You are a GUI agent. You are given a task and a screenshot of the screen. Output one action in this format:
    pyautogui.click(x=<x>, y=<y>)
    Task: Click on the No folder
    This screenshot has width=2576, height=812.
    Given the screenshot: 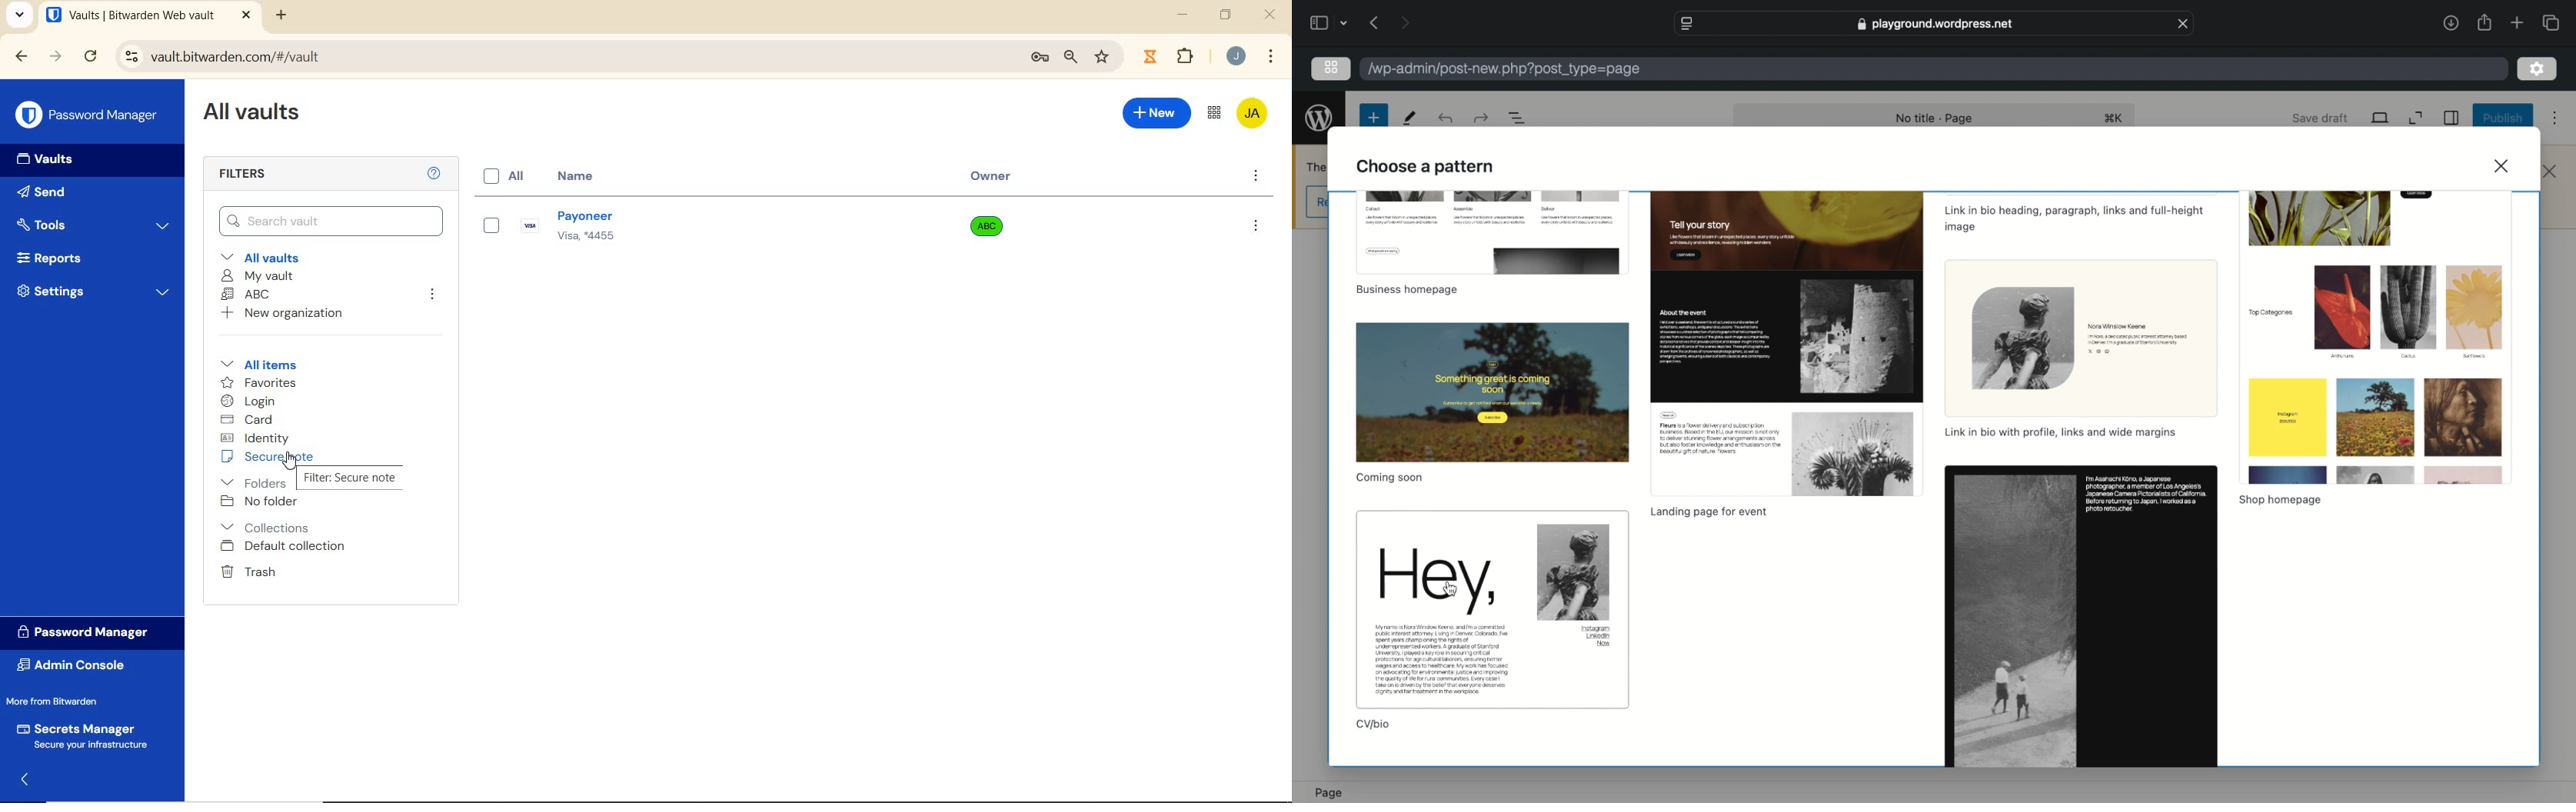 What is the action you would take?
    pyautogui.click(x=259, y=501)
    